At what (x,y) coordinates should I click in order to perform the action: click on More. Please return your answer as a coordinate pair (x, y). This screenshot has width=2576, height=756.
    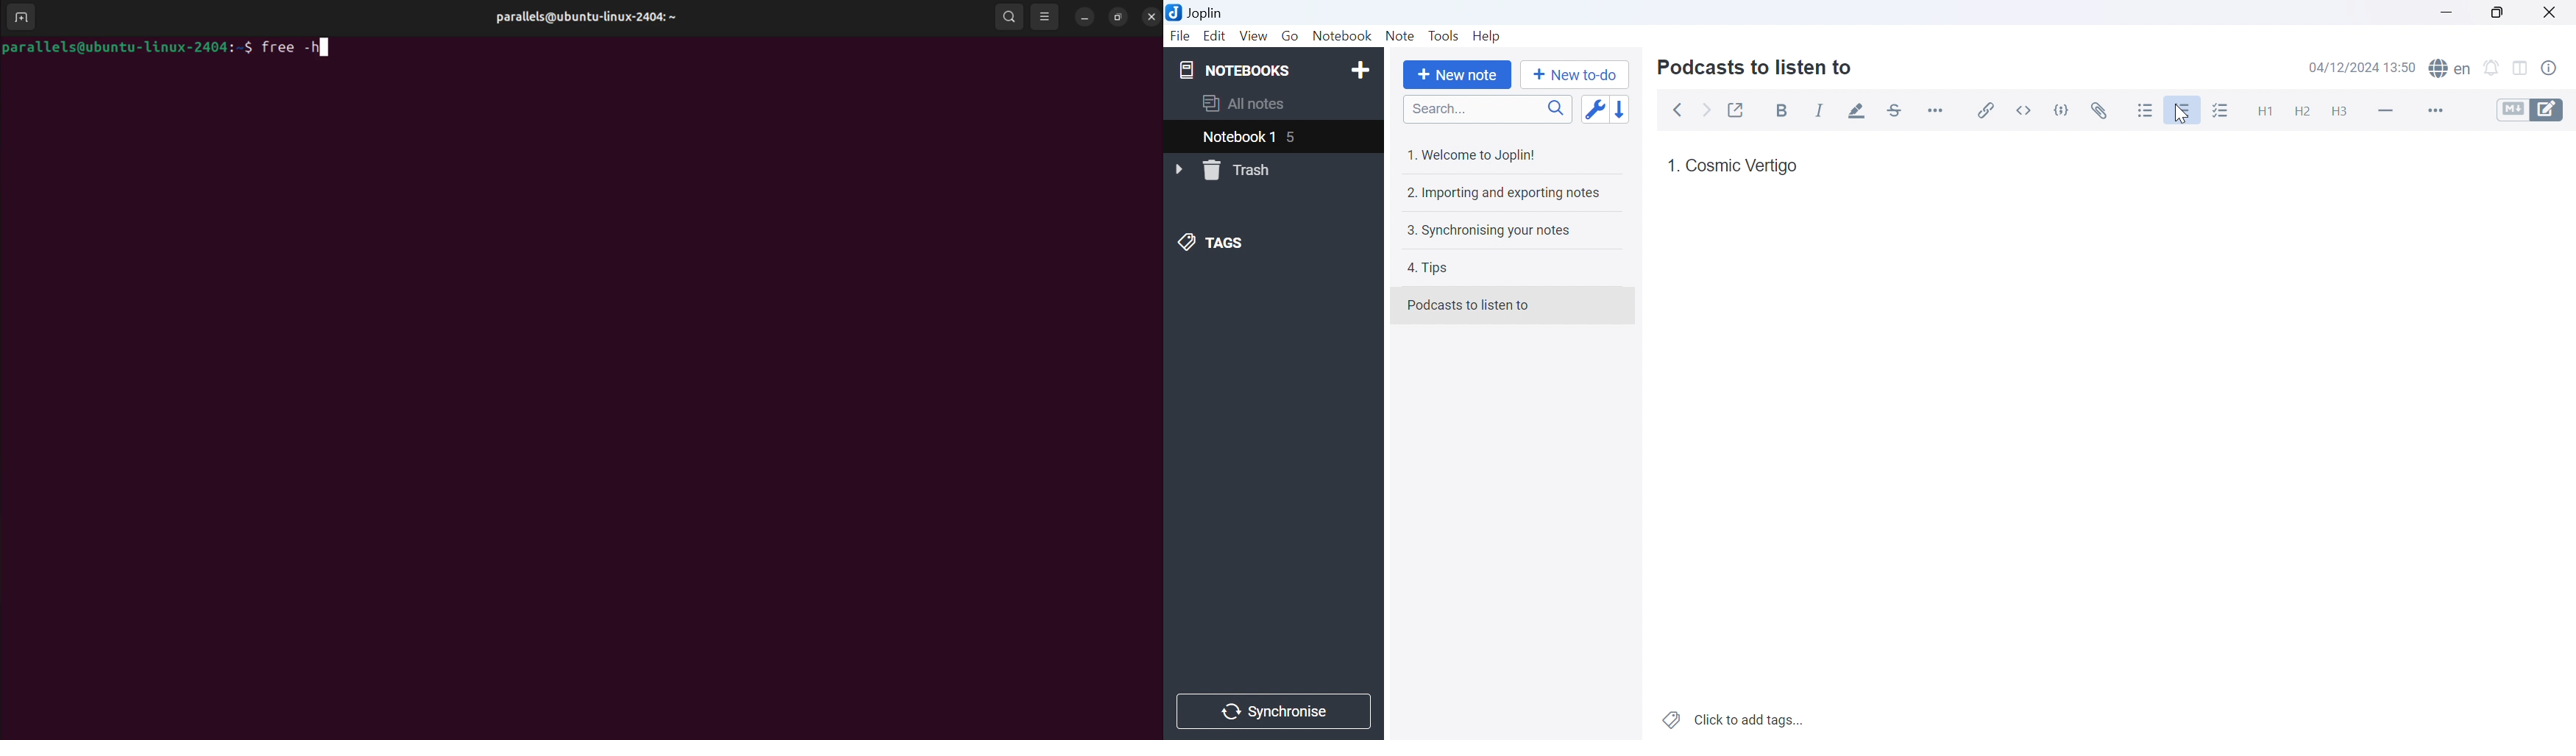
    Looking at the image, I should click on (2433, 110).